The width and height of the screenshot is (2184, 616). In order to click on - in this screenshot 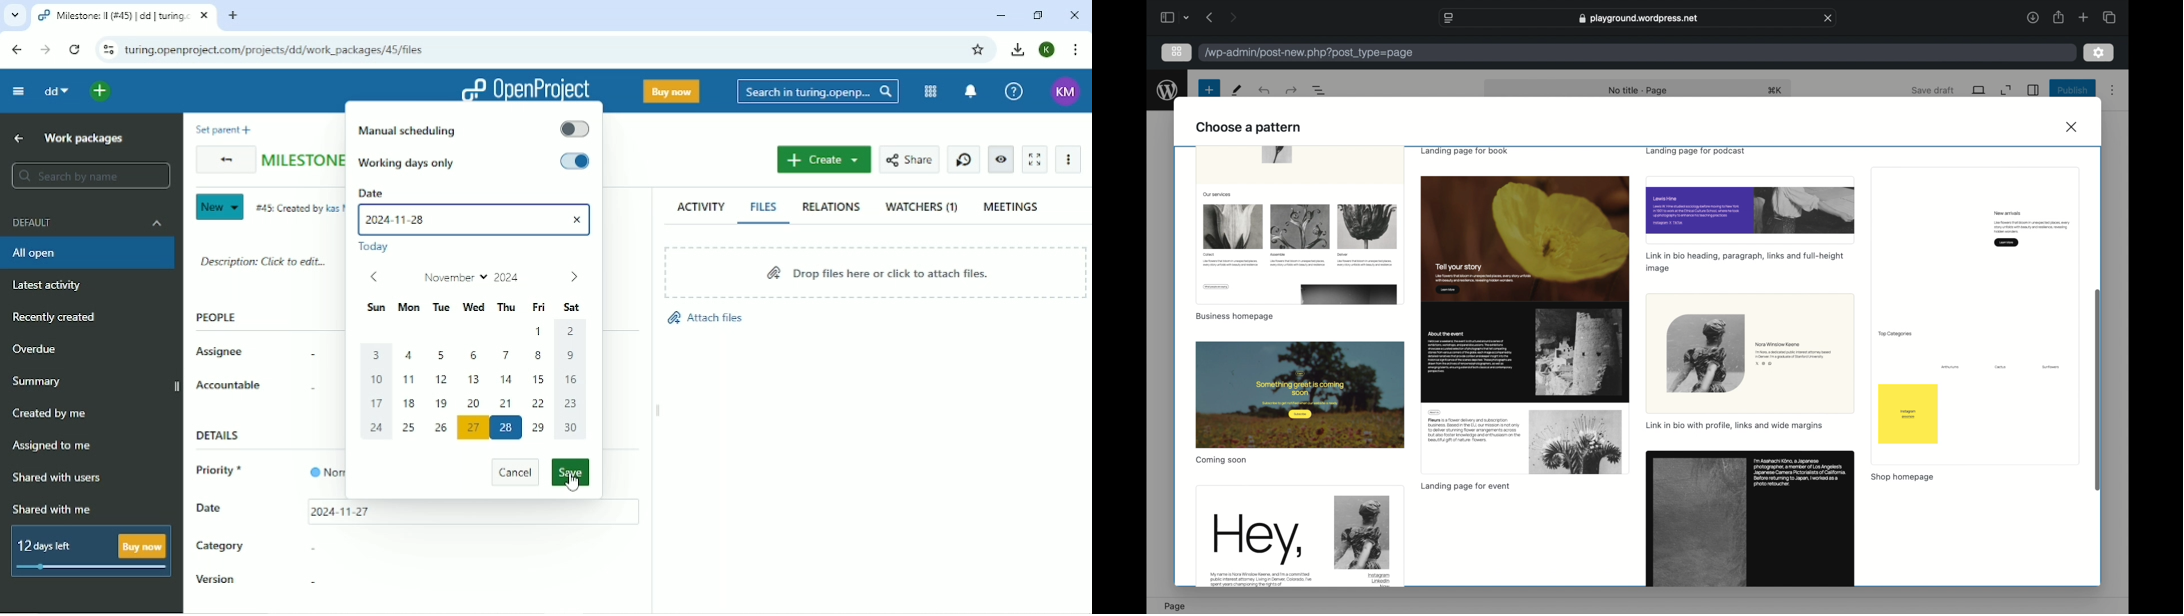, I will do `click(311, 582)`.